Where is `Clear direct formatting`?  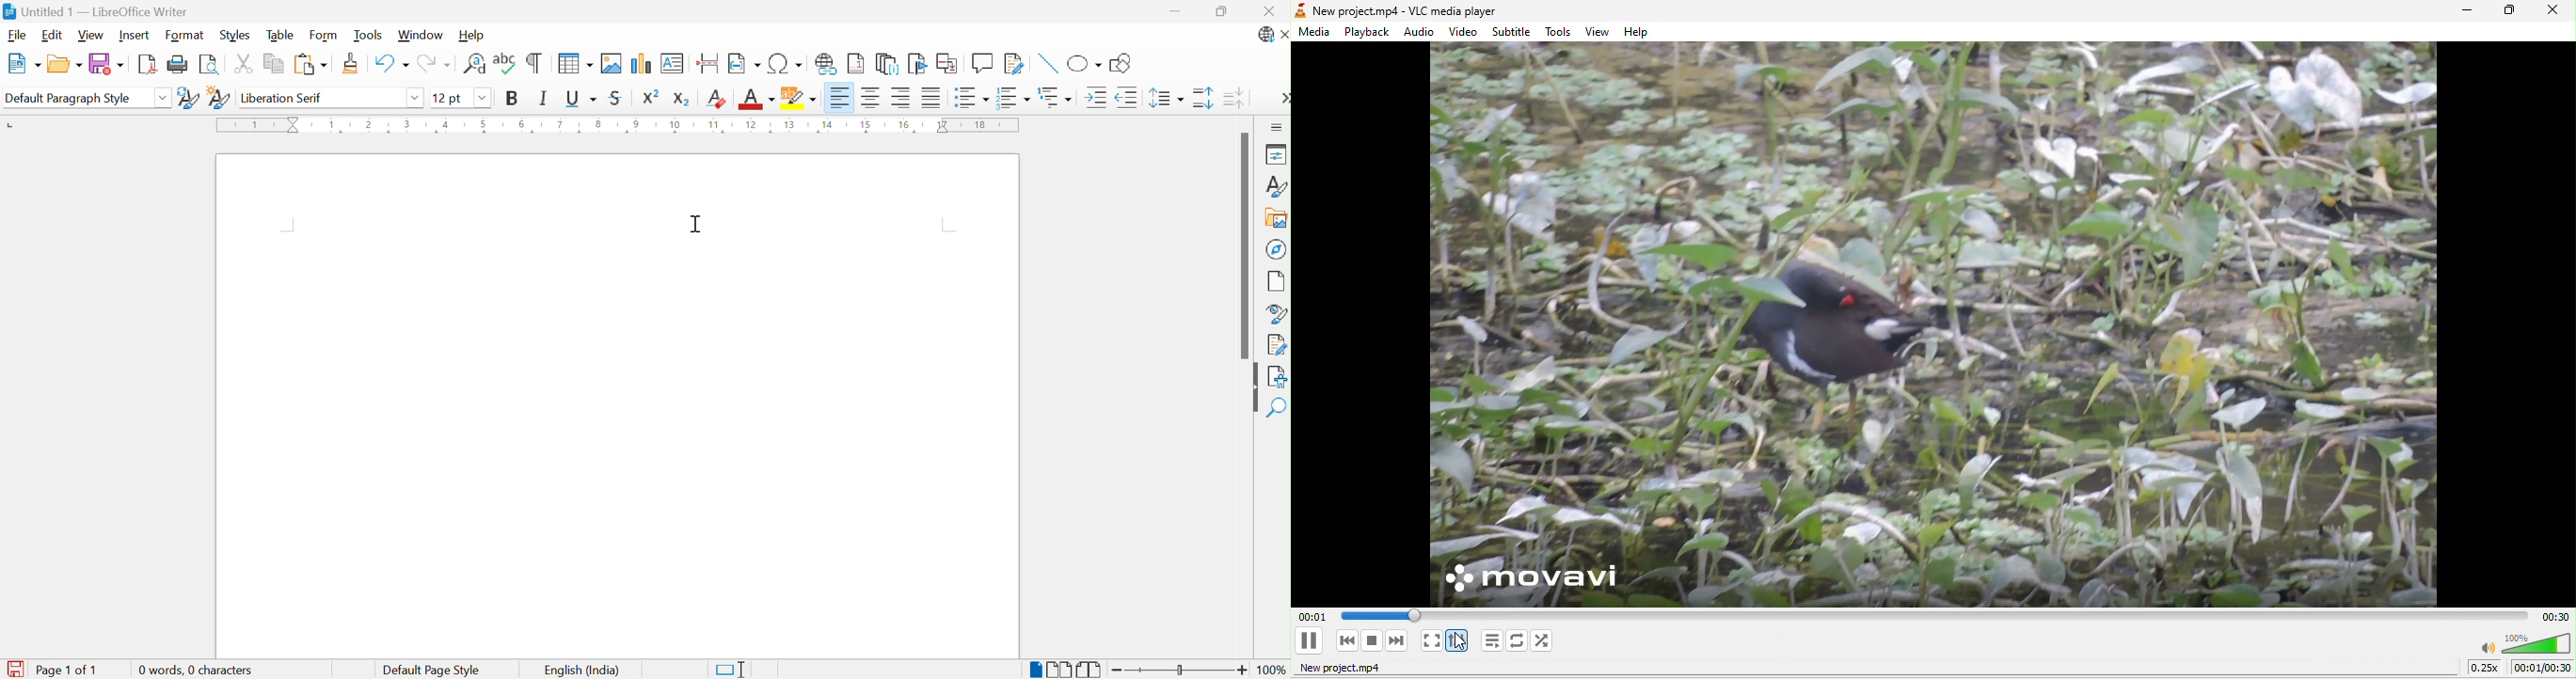
Clear direct formatting is located at coordinates (717, 99).